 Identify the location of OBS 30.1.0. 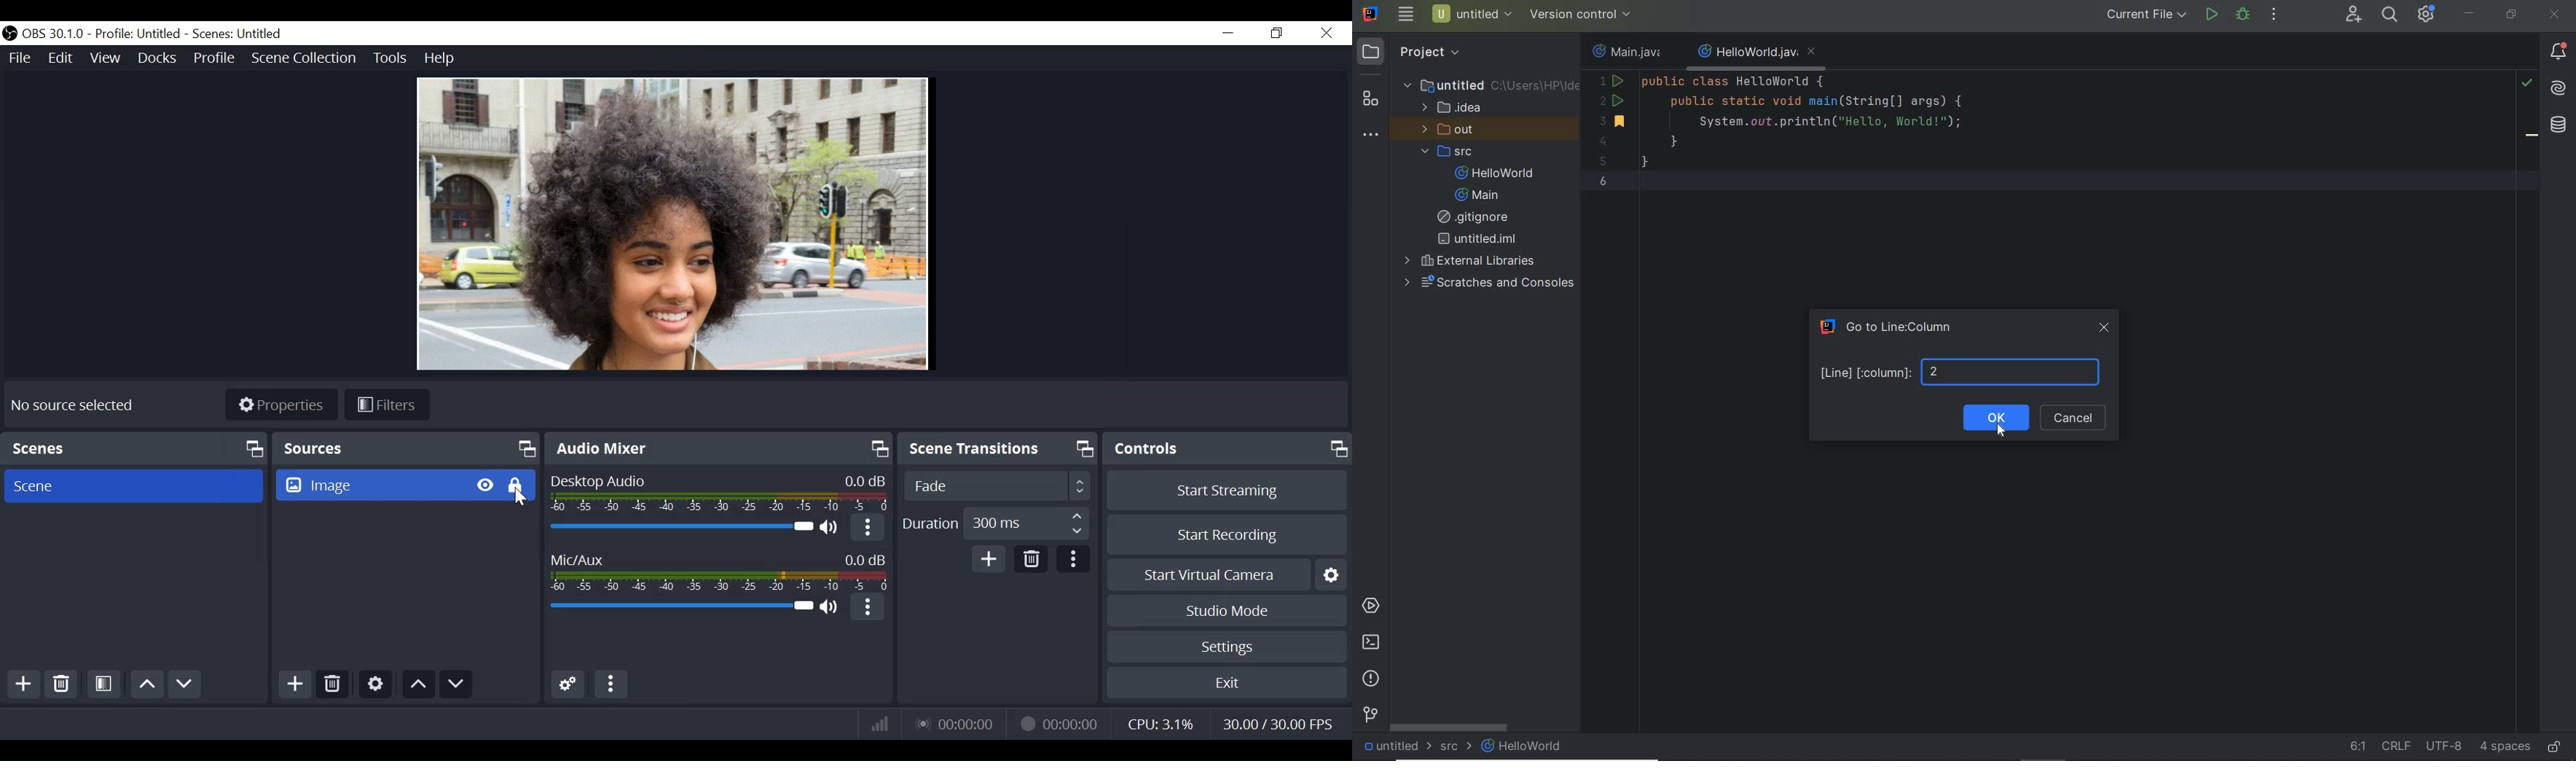
(54, 34).